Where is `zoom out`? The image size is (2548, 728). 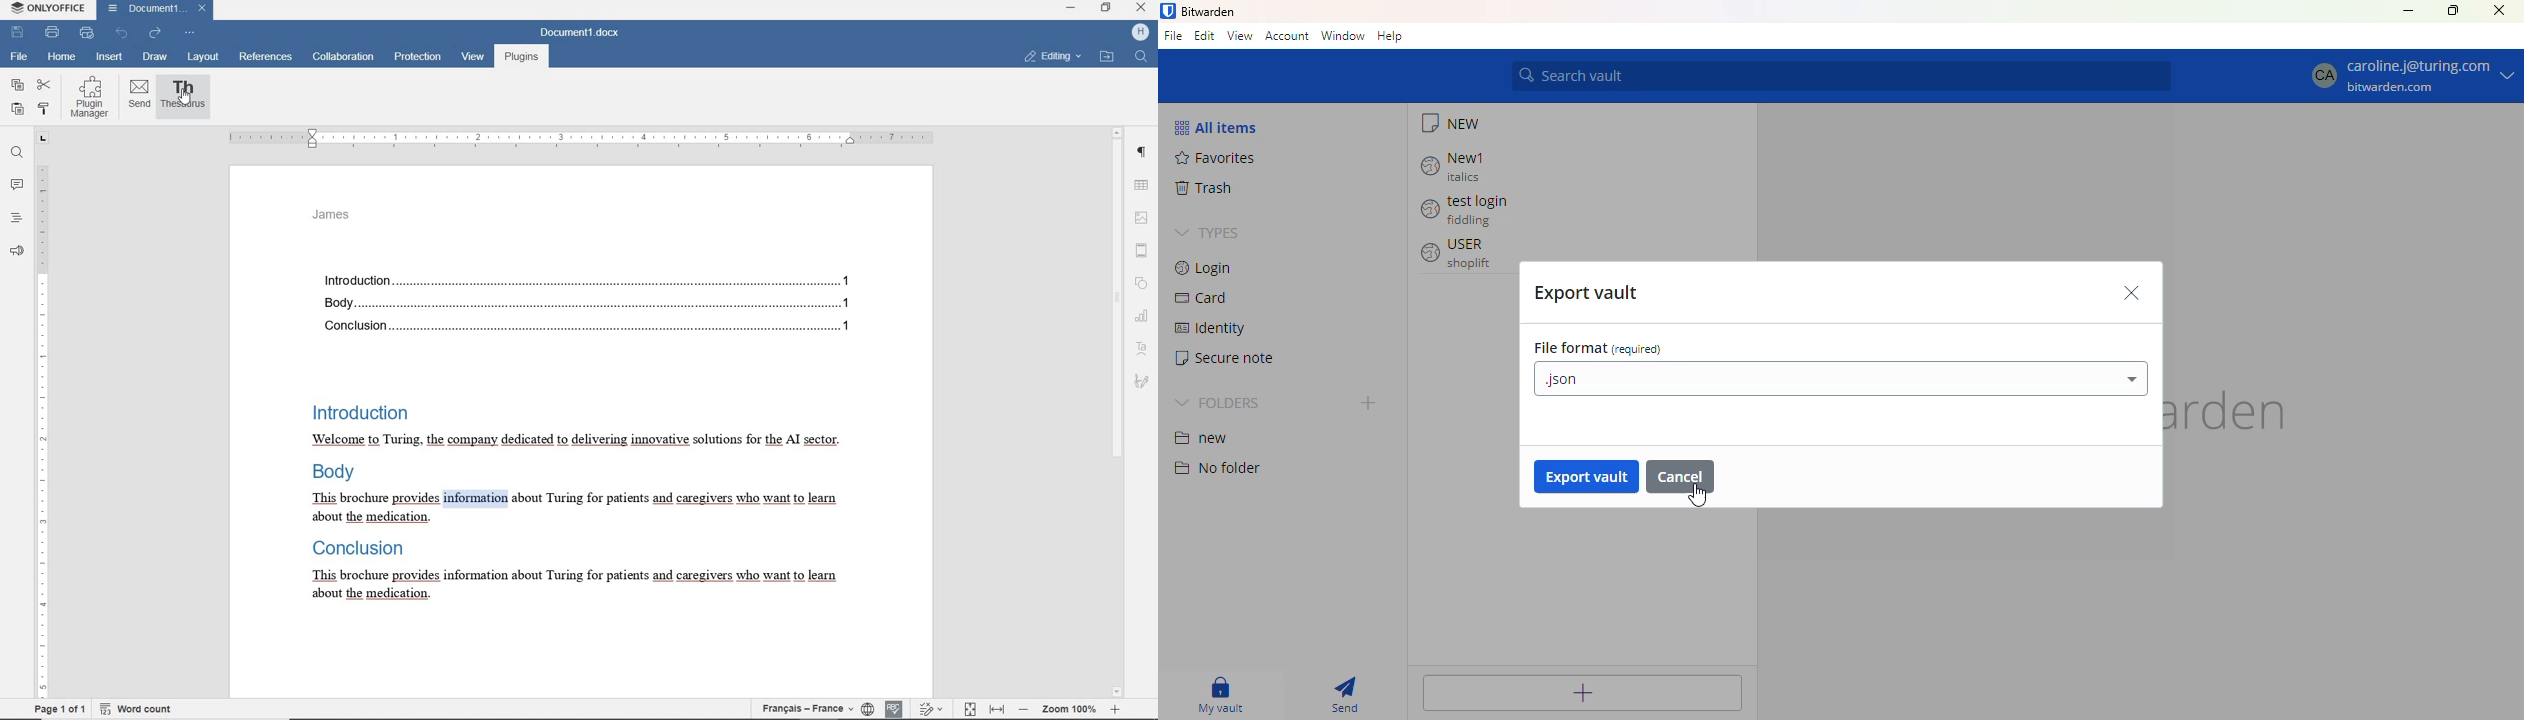
zoom out is located at coordinates (1023, 710).